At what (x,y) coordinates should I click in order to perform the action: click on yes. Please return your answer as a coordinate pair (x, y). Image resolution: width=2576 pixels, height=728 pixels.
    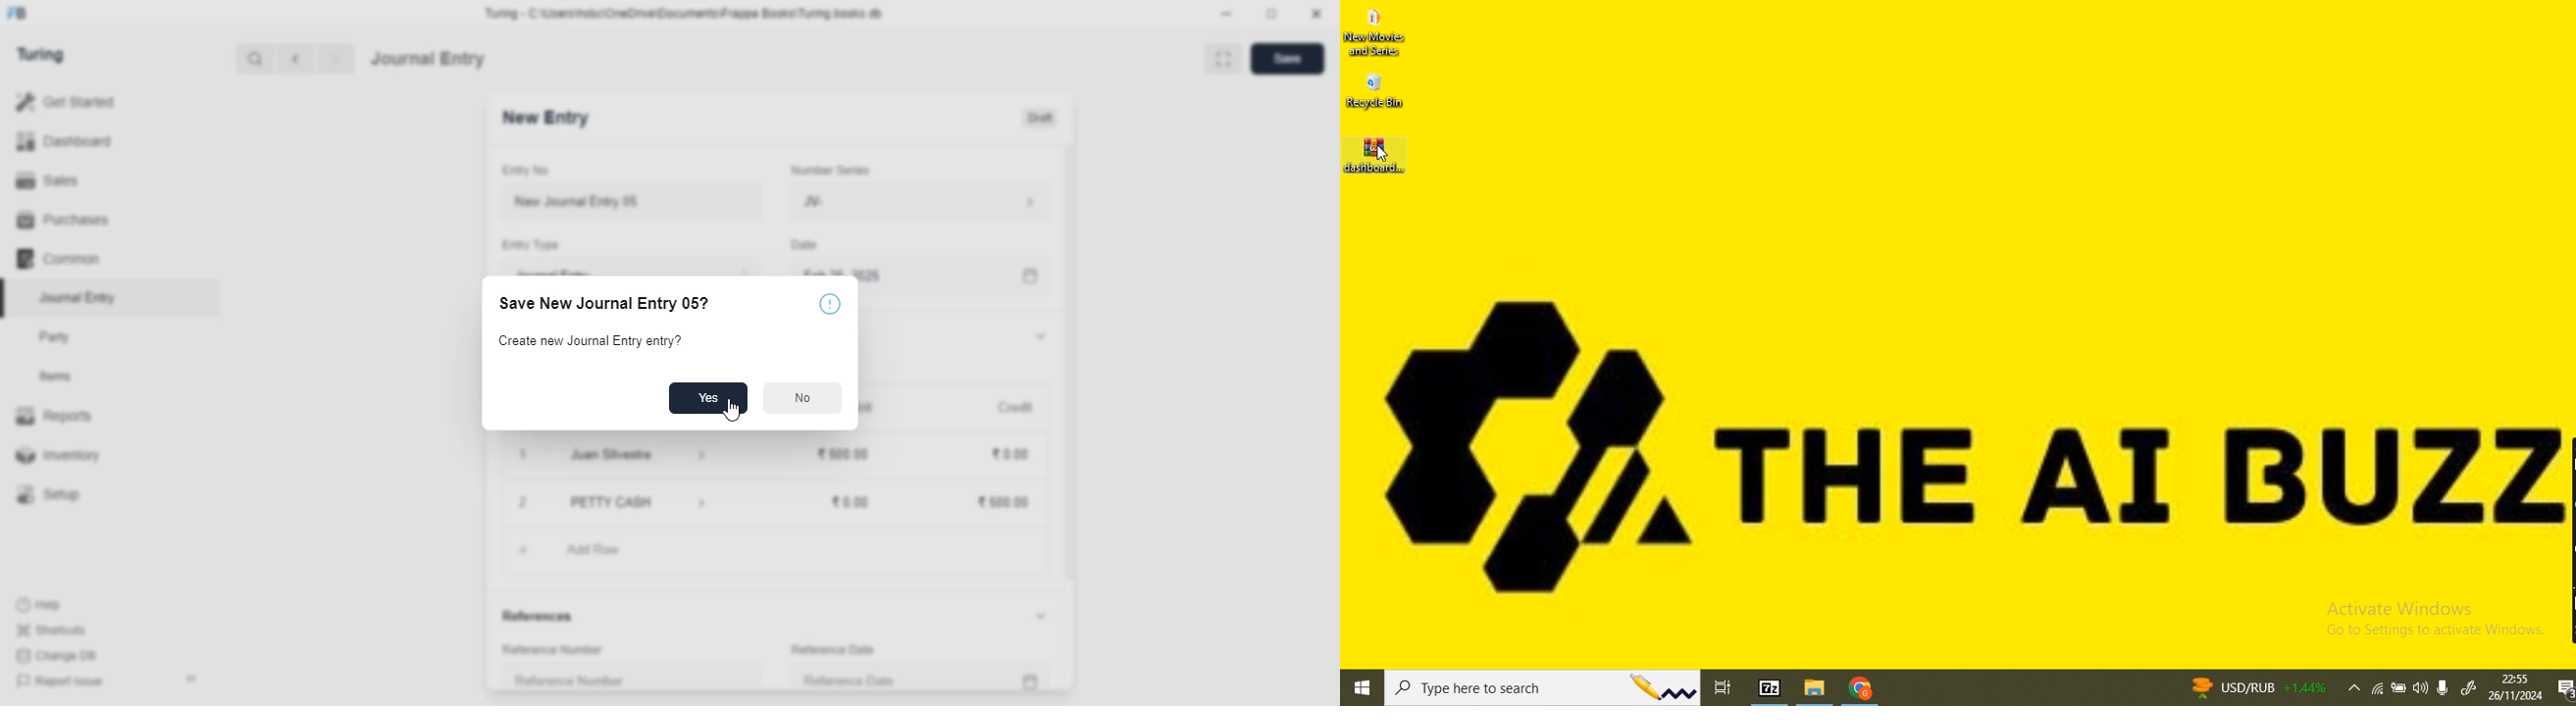
    Looking at the image, I should click on (709, 398).